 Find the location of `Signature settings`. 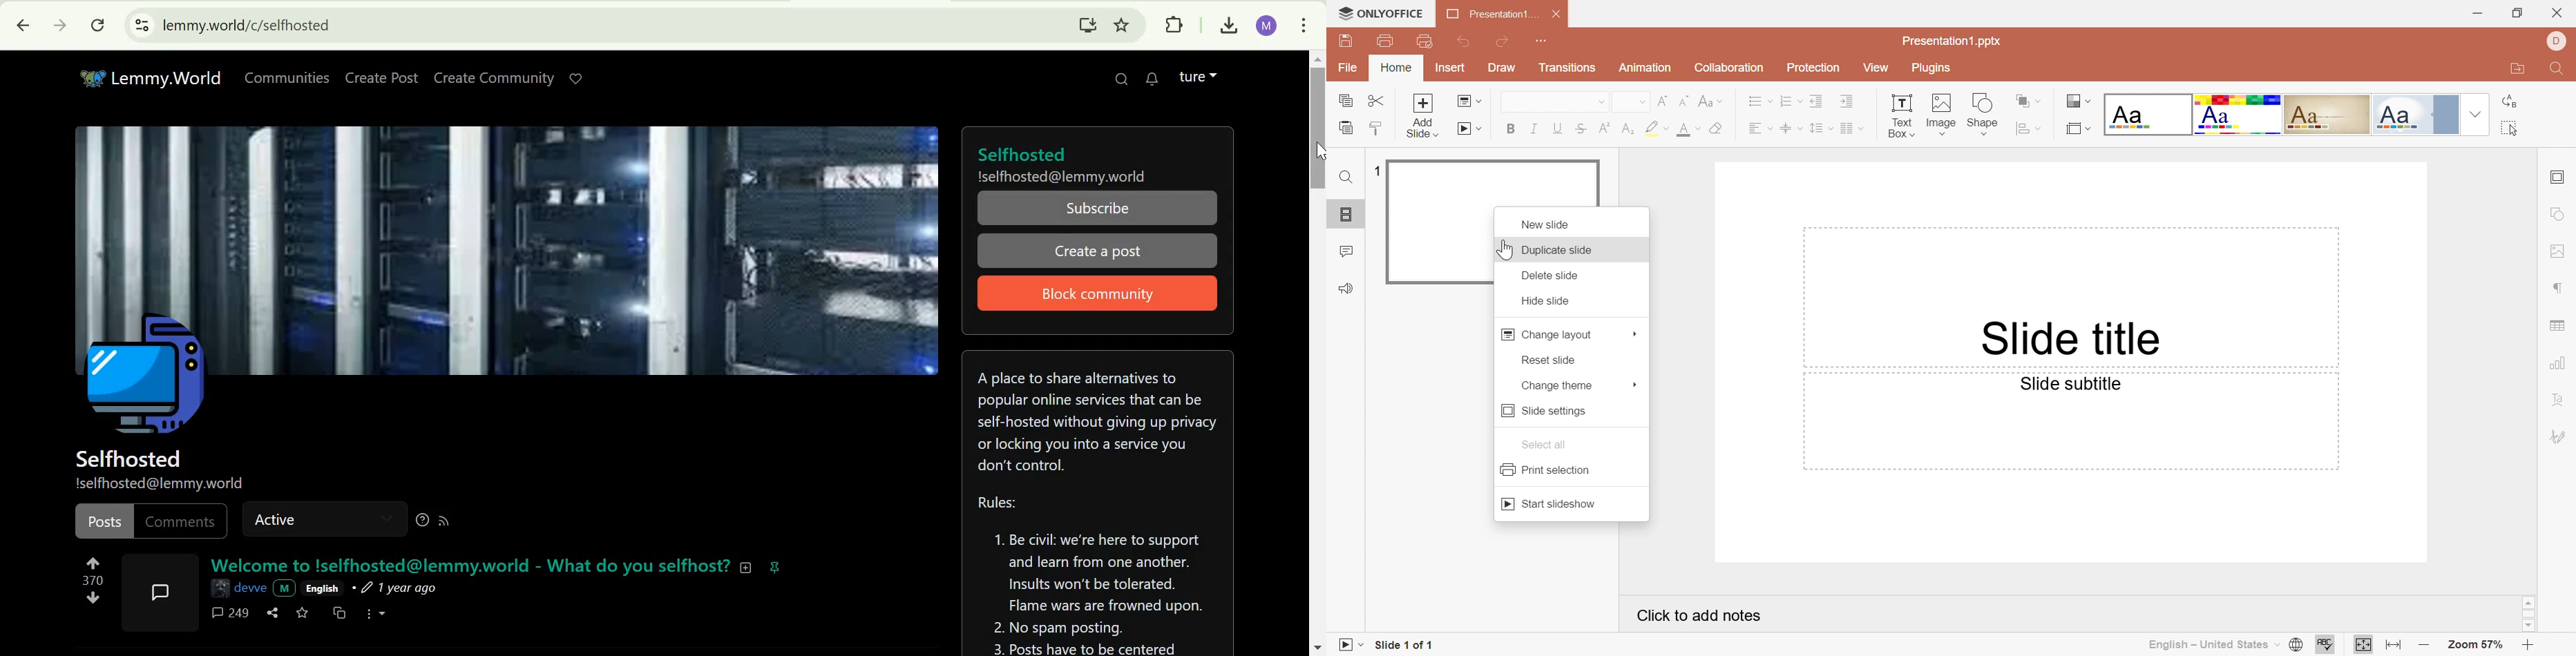

Signature settings is located at coordinates (2560, 434).